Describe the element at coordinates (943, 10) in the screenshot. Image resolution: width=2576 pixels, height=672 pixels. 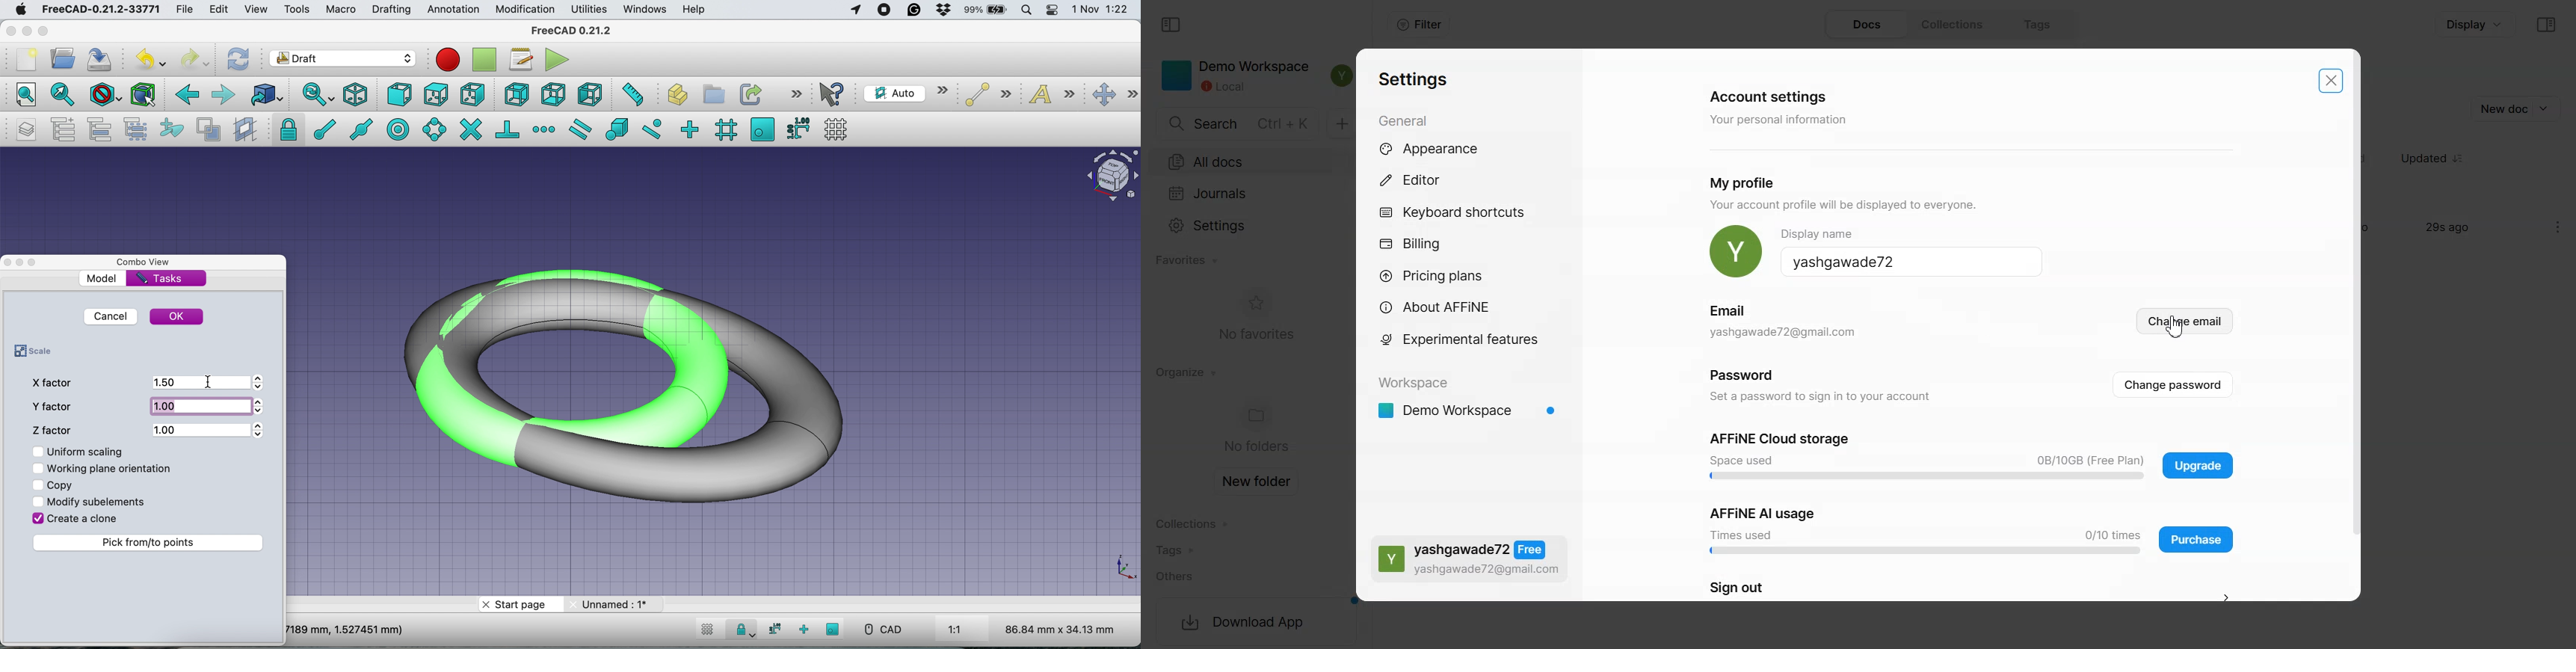
I see `dropbox` at that location.